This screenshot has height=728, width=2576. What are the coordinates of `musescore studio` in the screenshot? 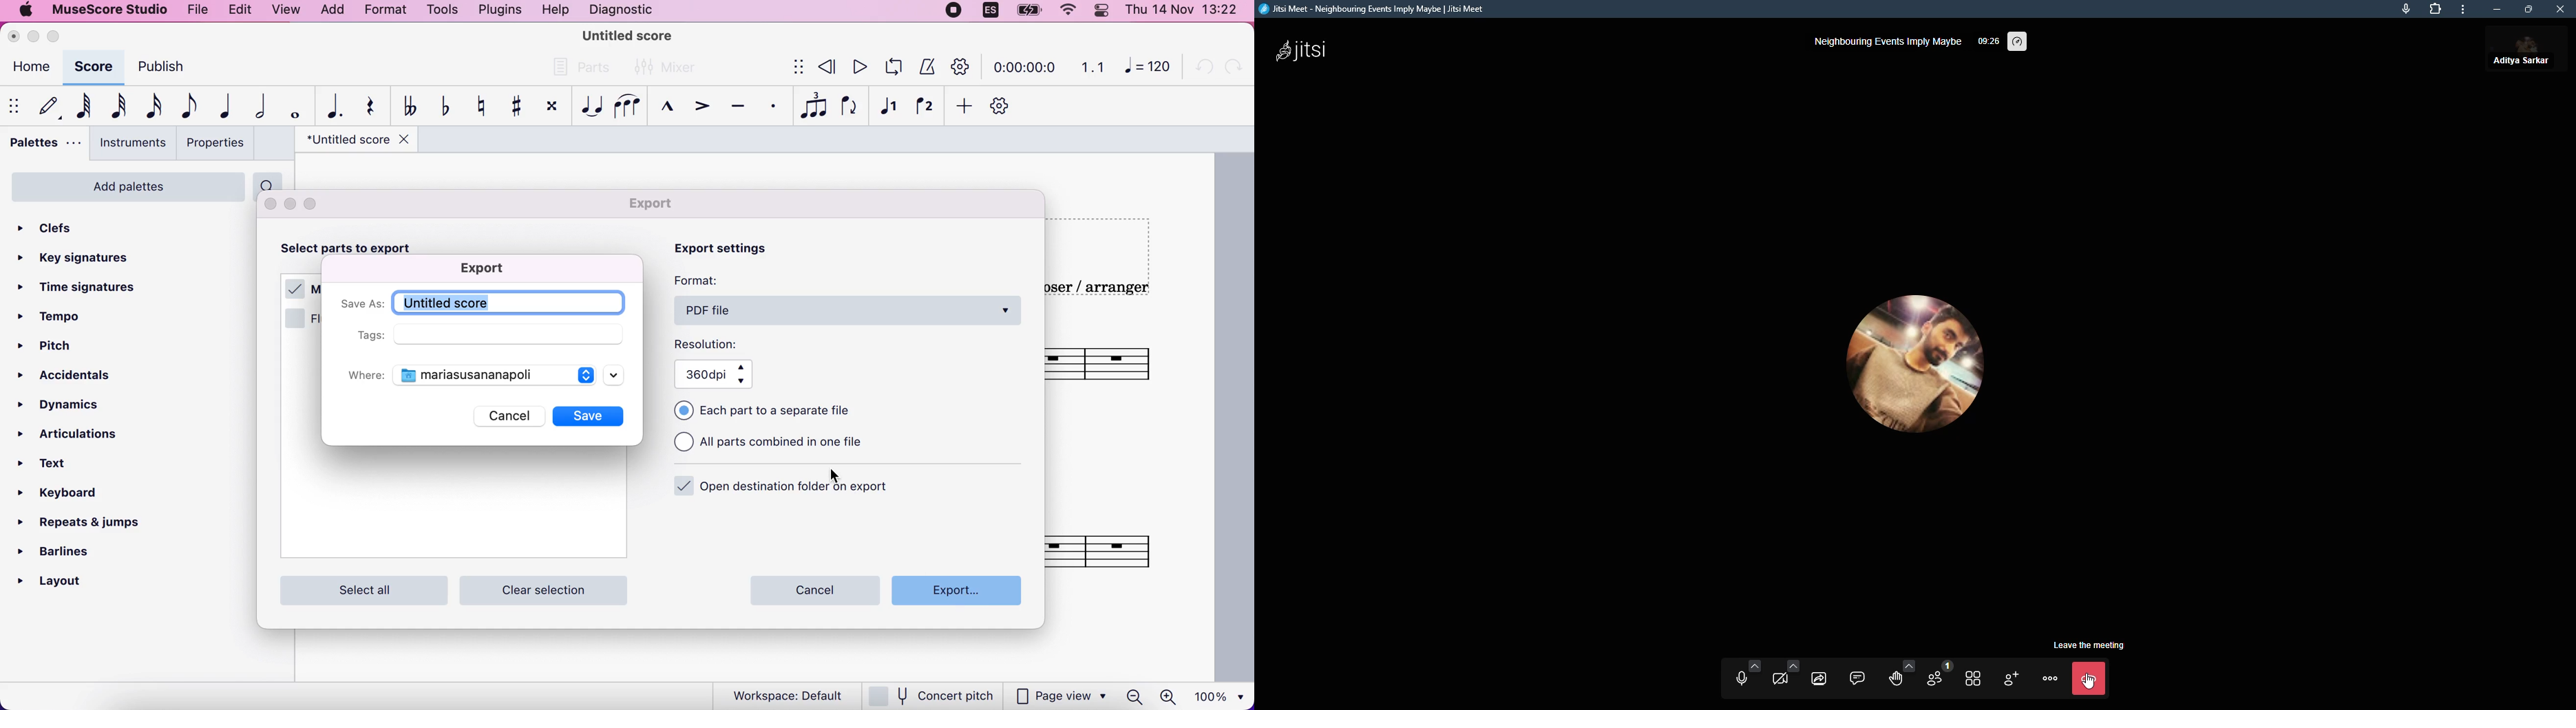 It's located at (111, 12).